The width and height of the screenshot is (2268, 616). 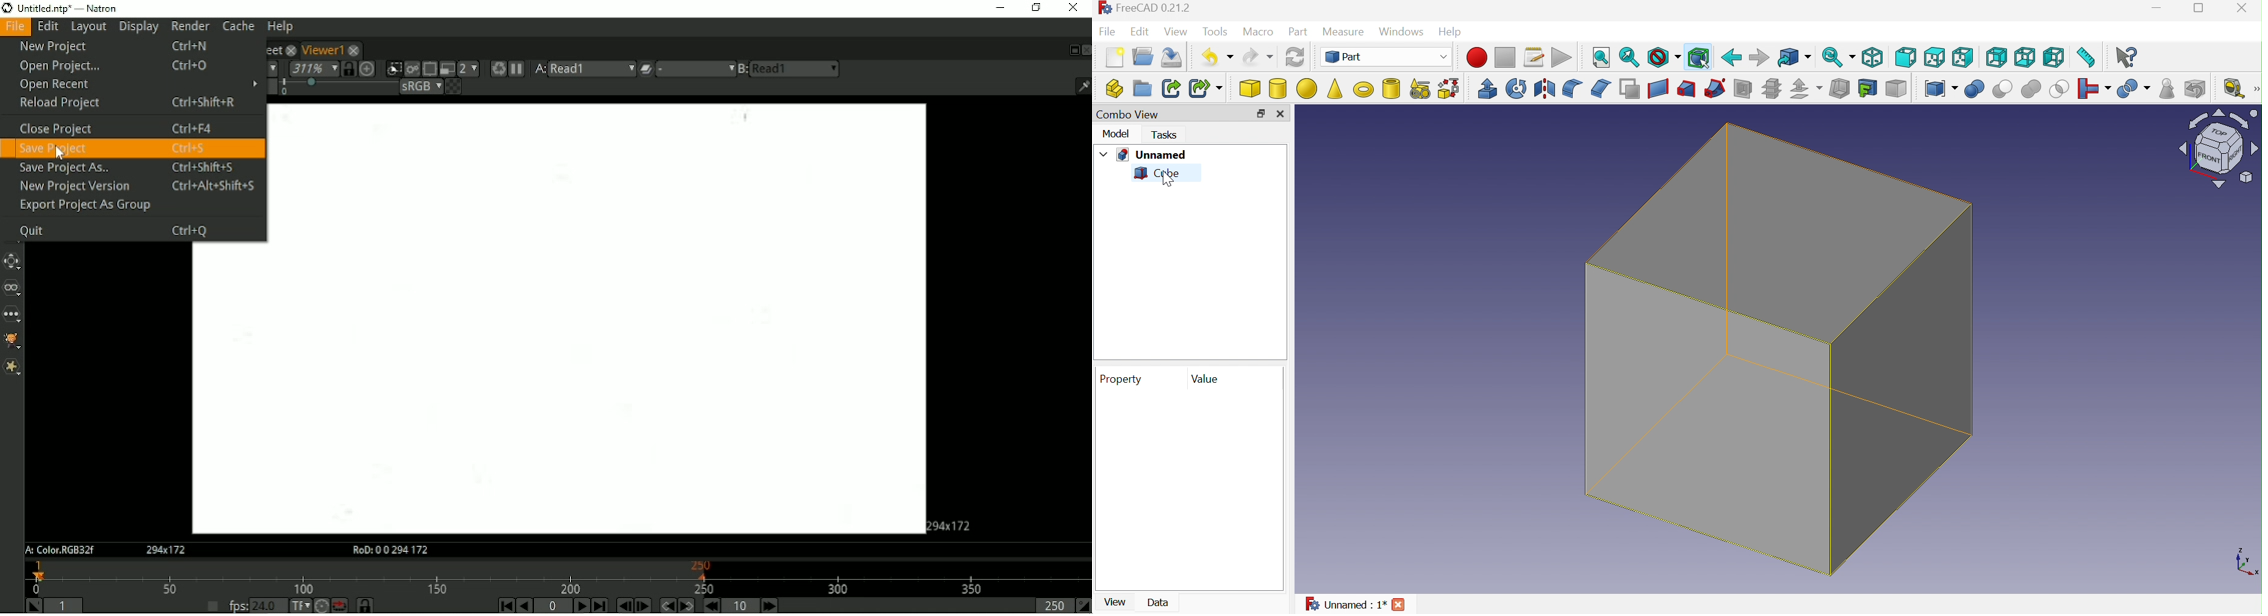 What do you see at coordinates (1125, 114) in the screenshot?
I see `Combo view` at bounding box center [1125, 114].